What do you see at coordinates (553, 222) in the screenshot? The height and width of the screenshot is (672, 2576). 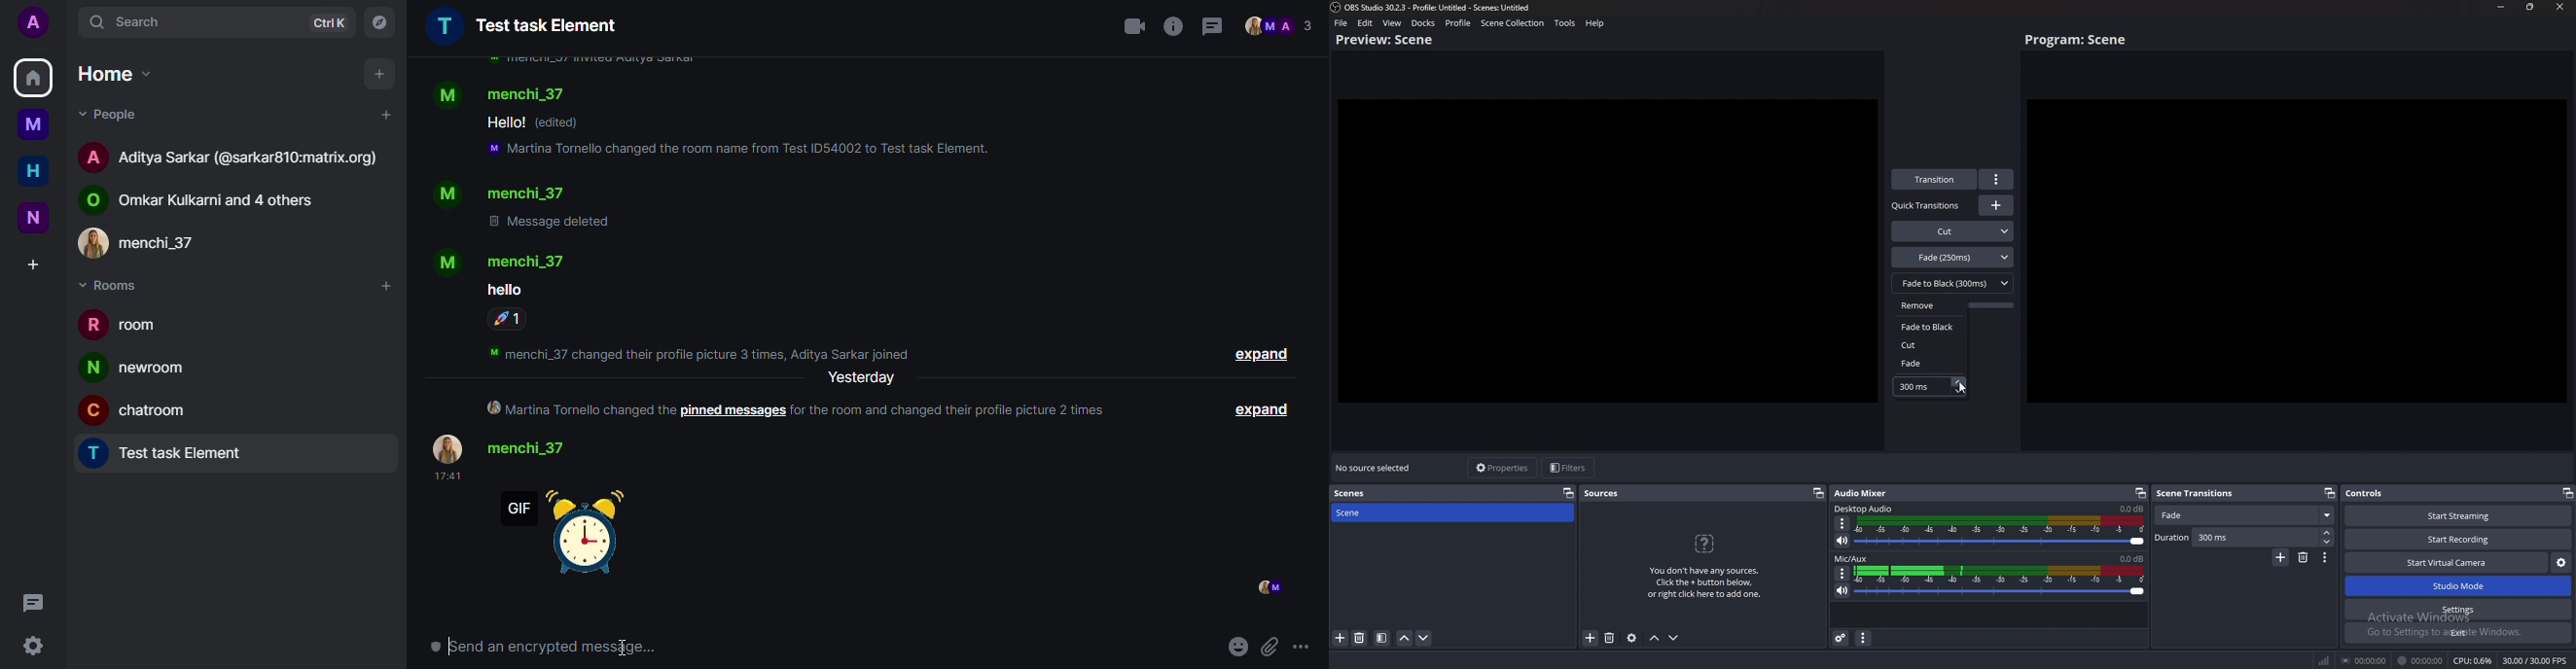 I see `message deleted` at bounding box center [553, 222].